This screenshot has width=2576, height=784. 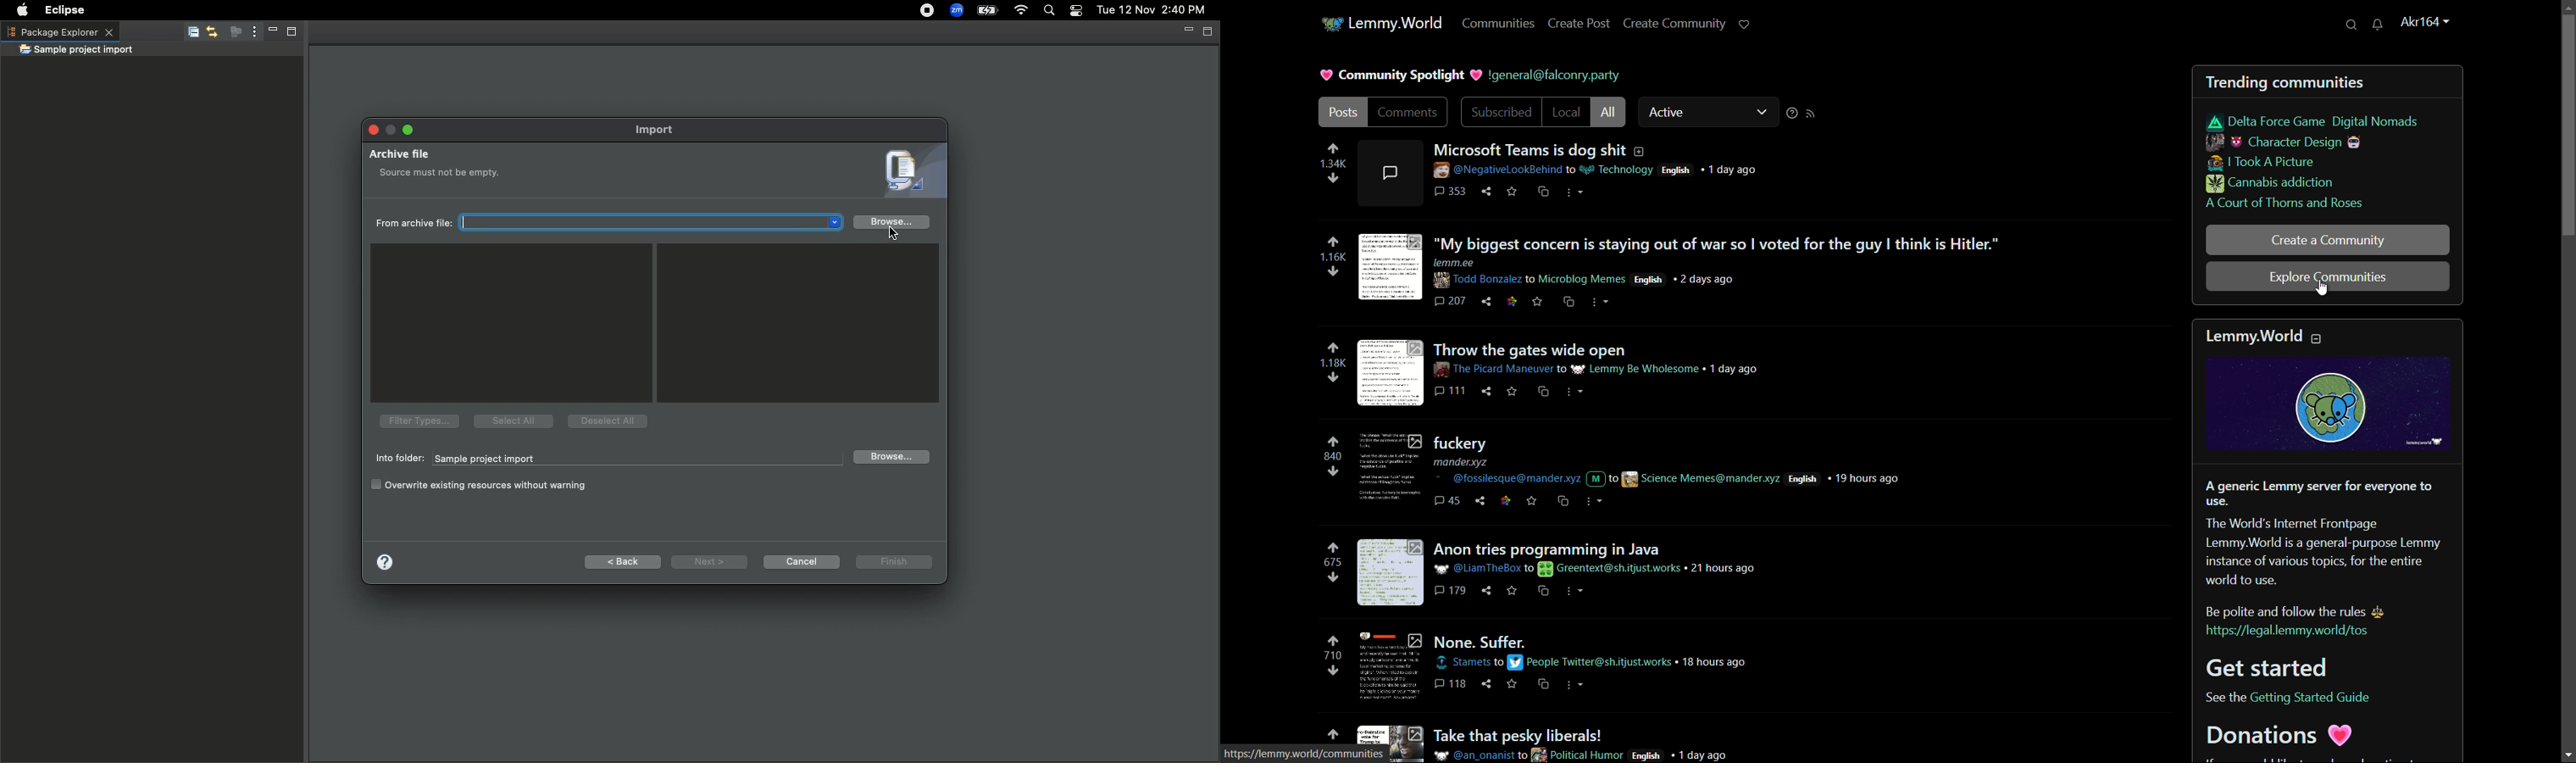 What do you see at coordinates (2285, 203) in the screenshot?
I see `a court of thorns and roses` at bounding box center [2285, 203].